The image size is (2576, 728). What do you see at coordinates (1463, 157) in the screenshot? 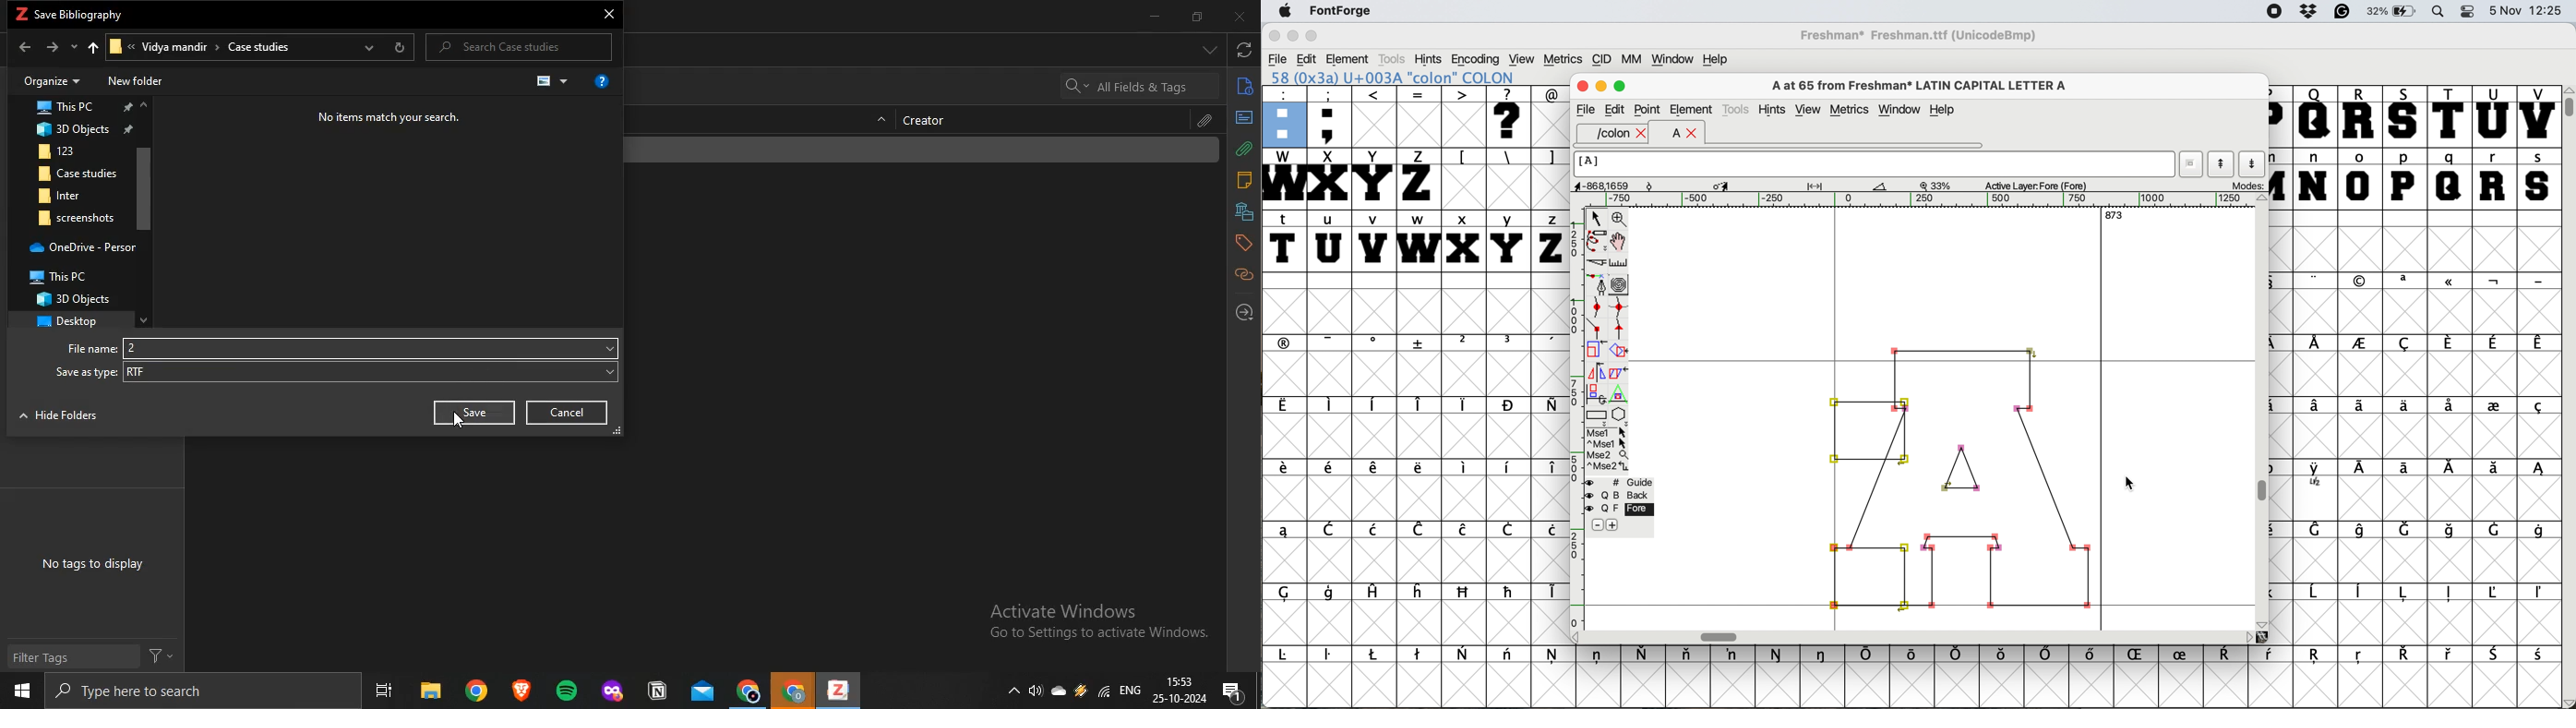
I see `[` at bounding box center [1463, 157].